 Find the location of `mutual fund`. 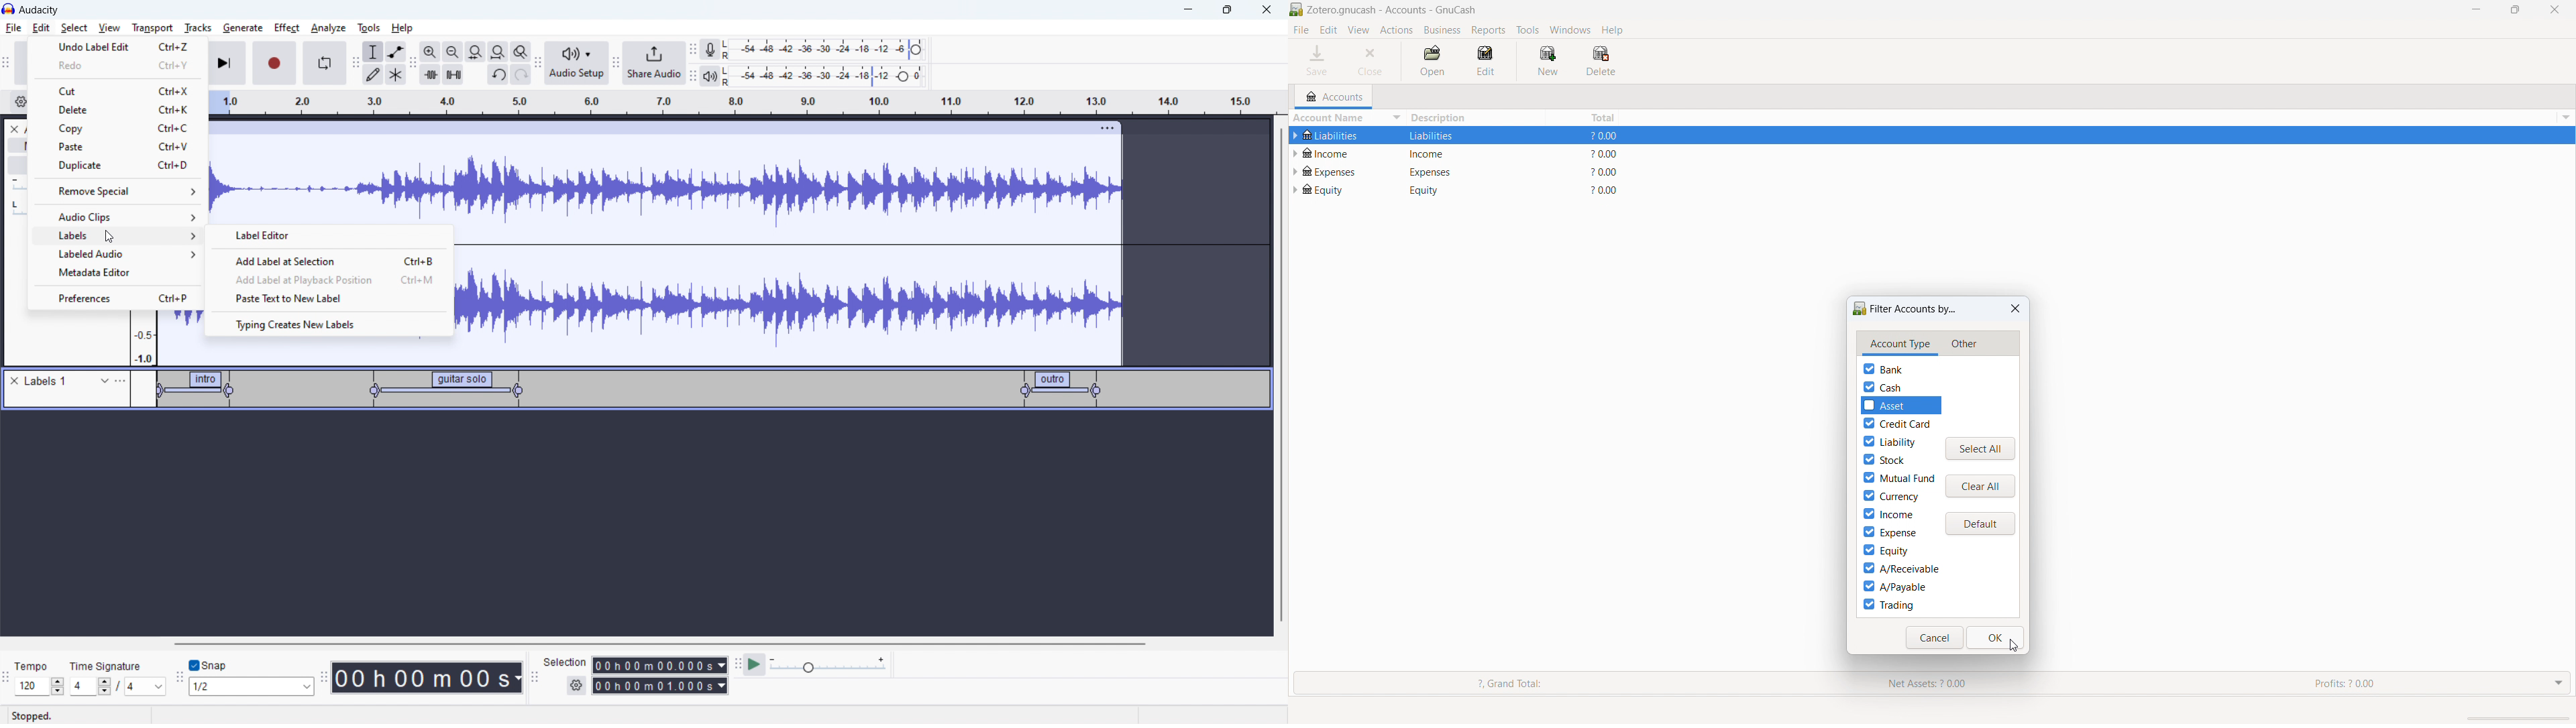

mutual fund is located at coordinates (1899, 477).